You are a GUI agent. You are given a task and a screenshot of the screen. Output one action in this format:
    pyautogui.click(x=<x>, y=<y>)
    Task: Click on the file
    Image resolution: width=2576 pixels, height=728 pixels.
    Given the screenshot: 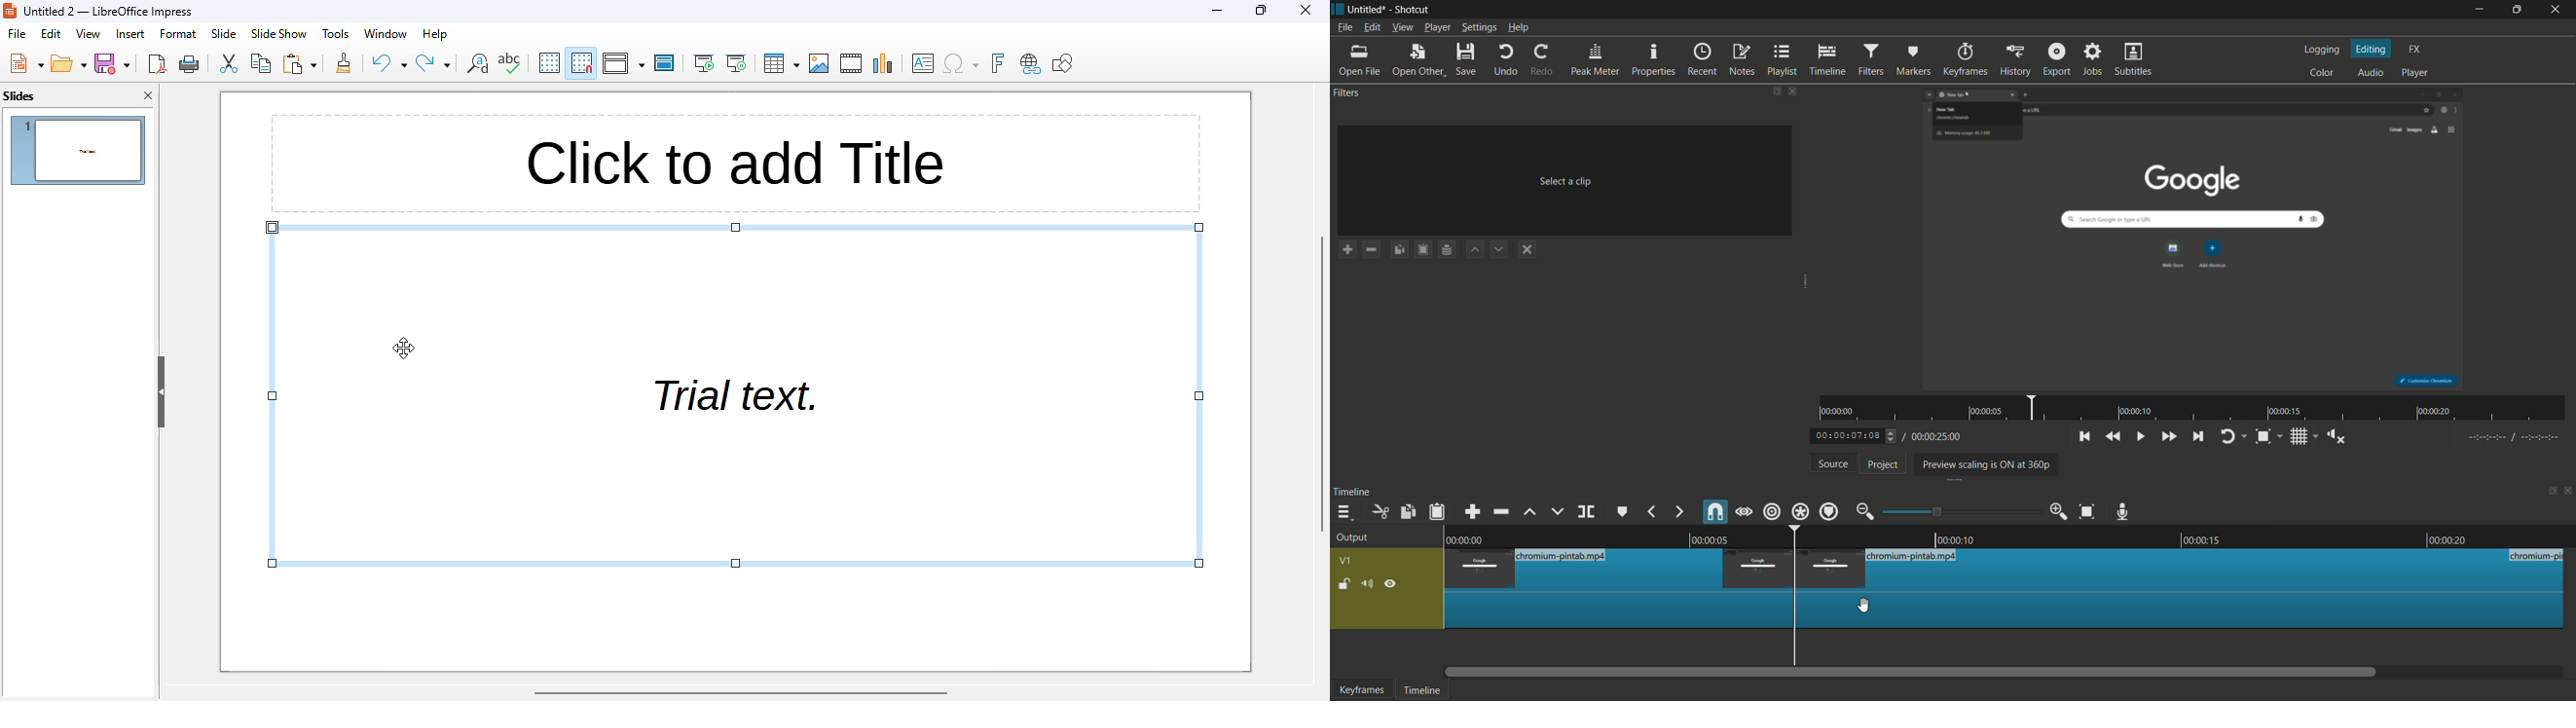 What is the action you would take?
    pyautogui.click(x=17, y=33)
    